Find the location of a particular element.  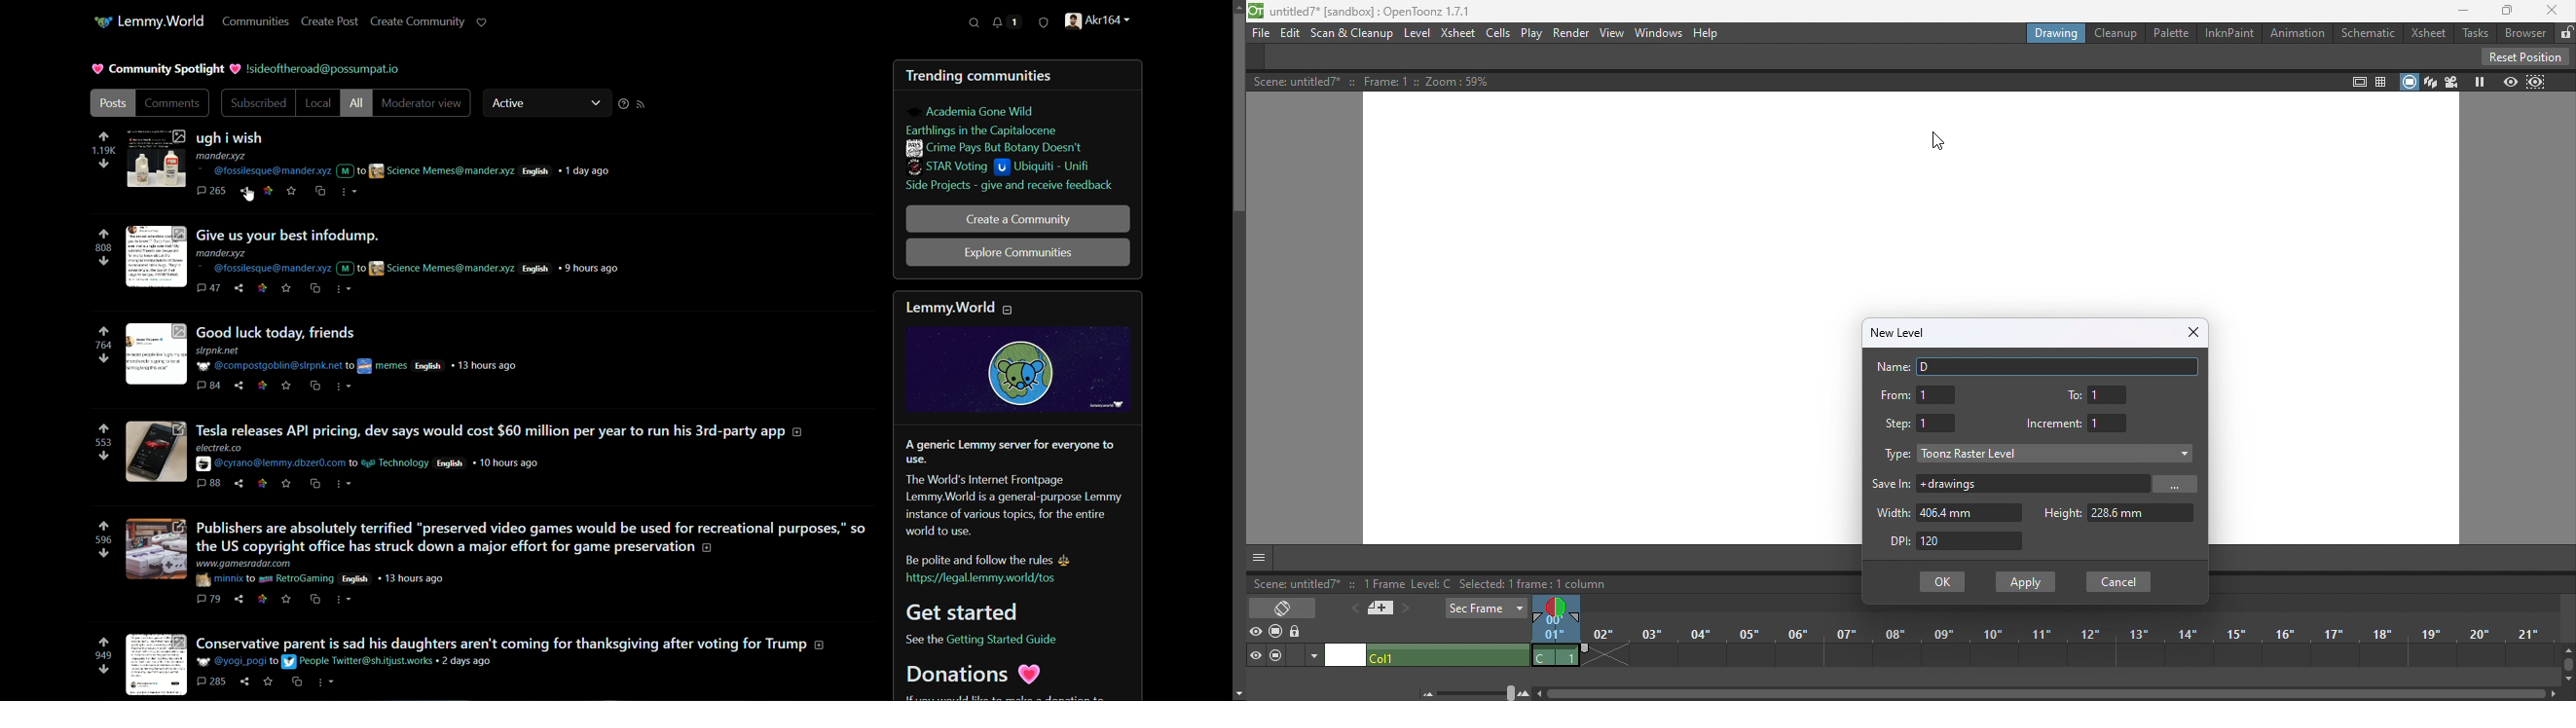

Lock toggle all is located at coordinates (1299, 633).